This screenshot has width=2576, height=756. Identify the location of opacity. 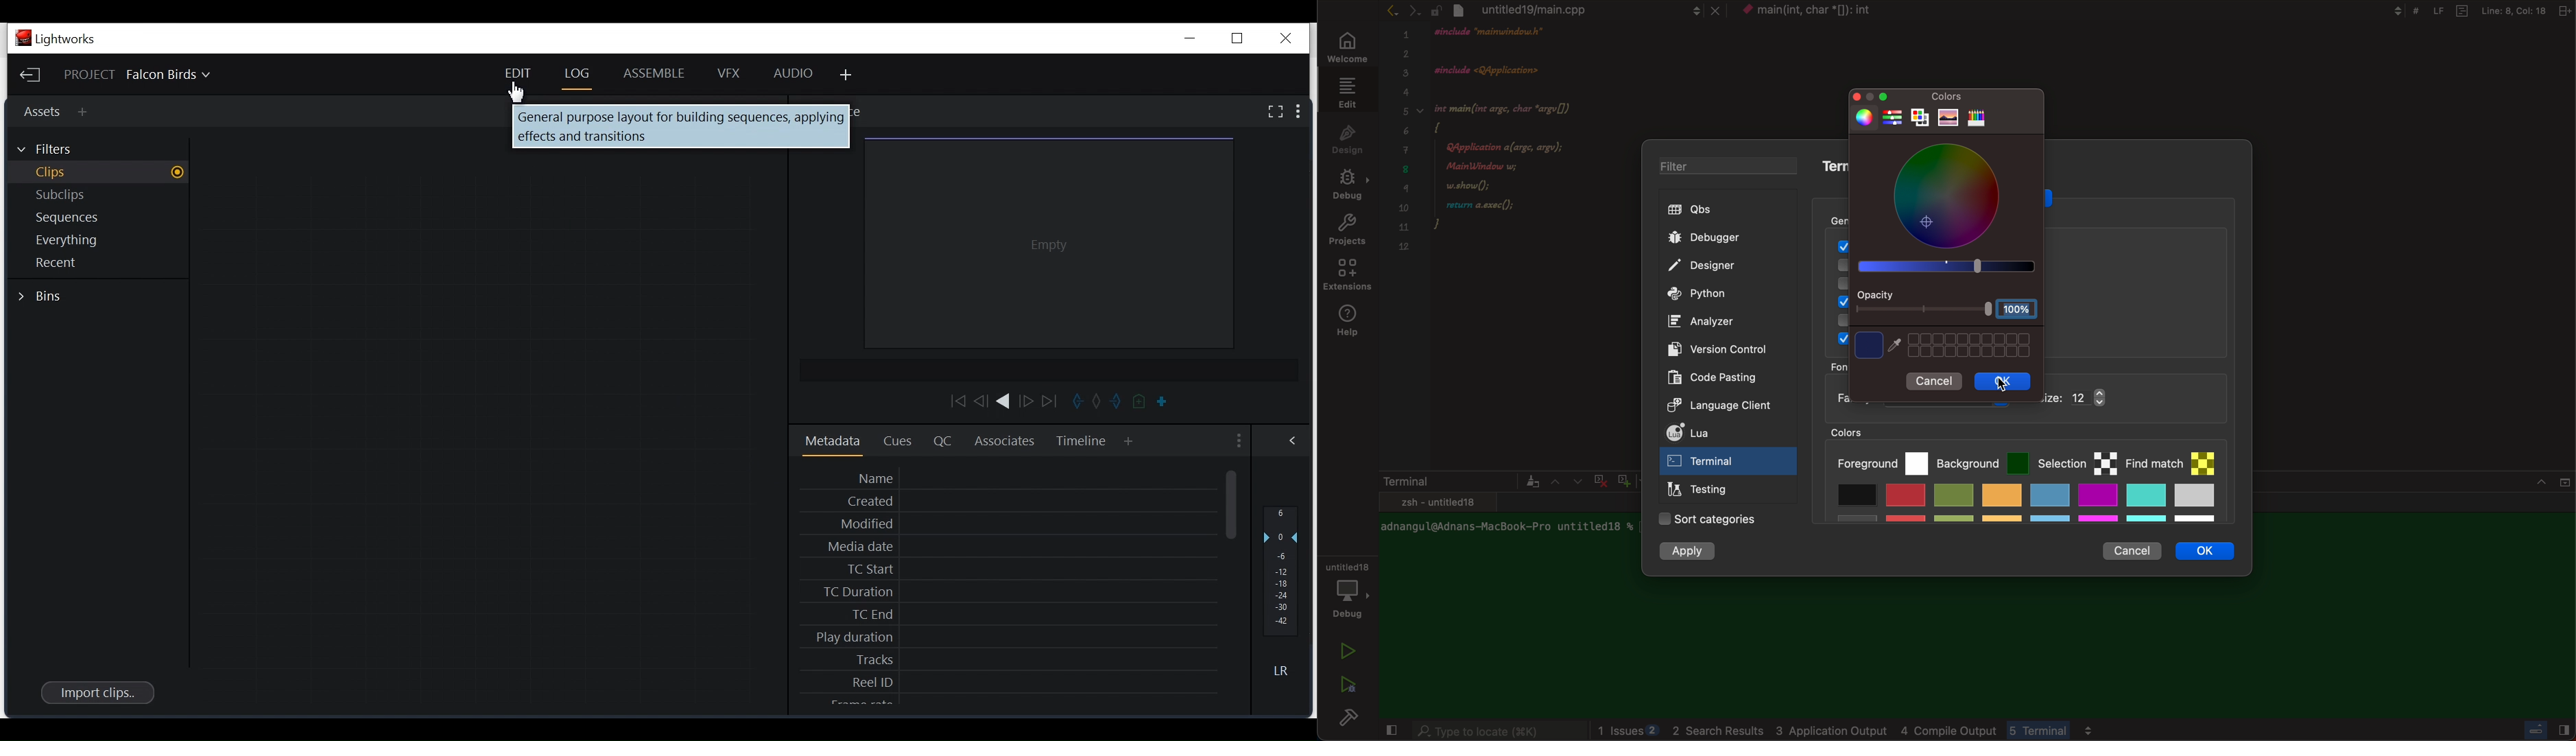
(1948, 304).